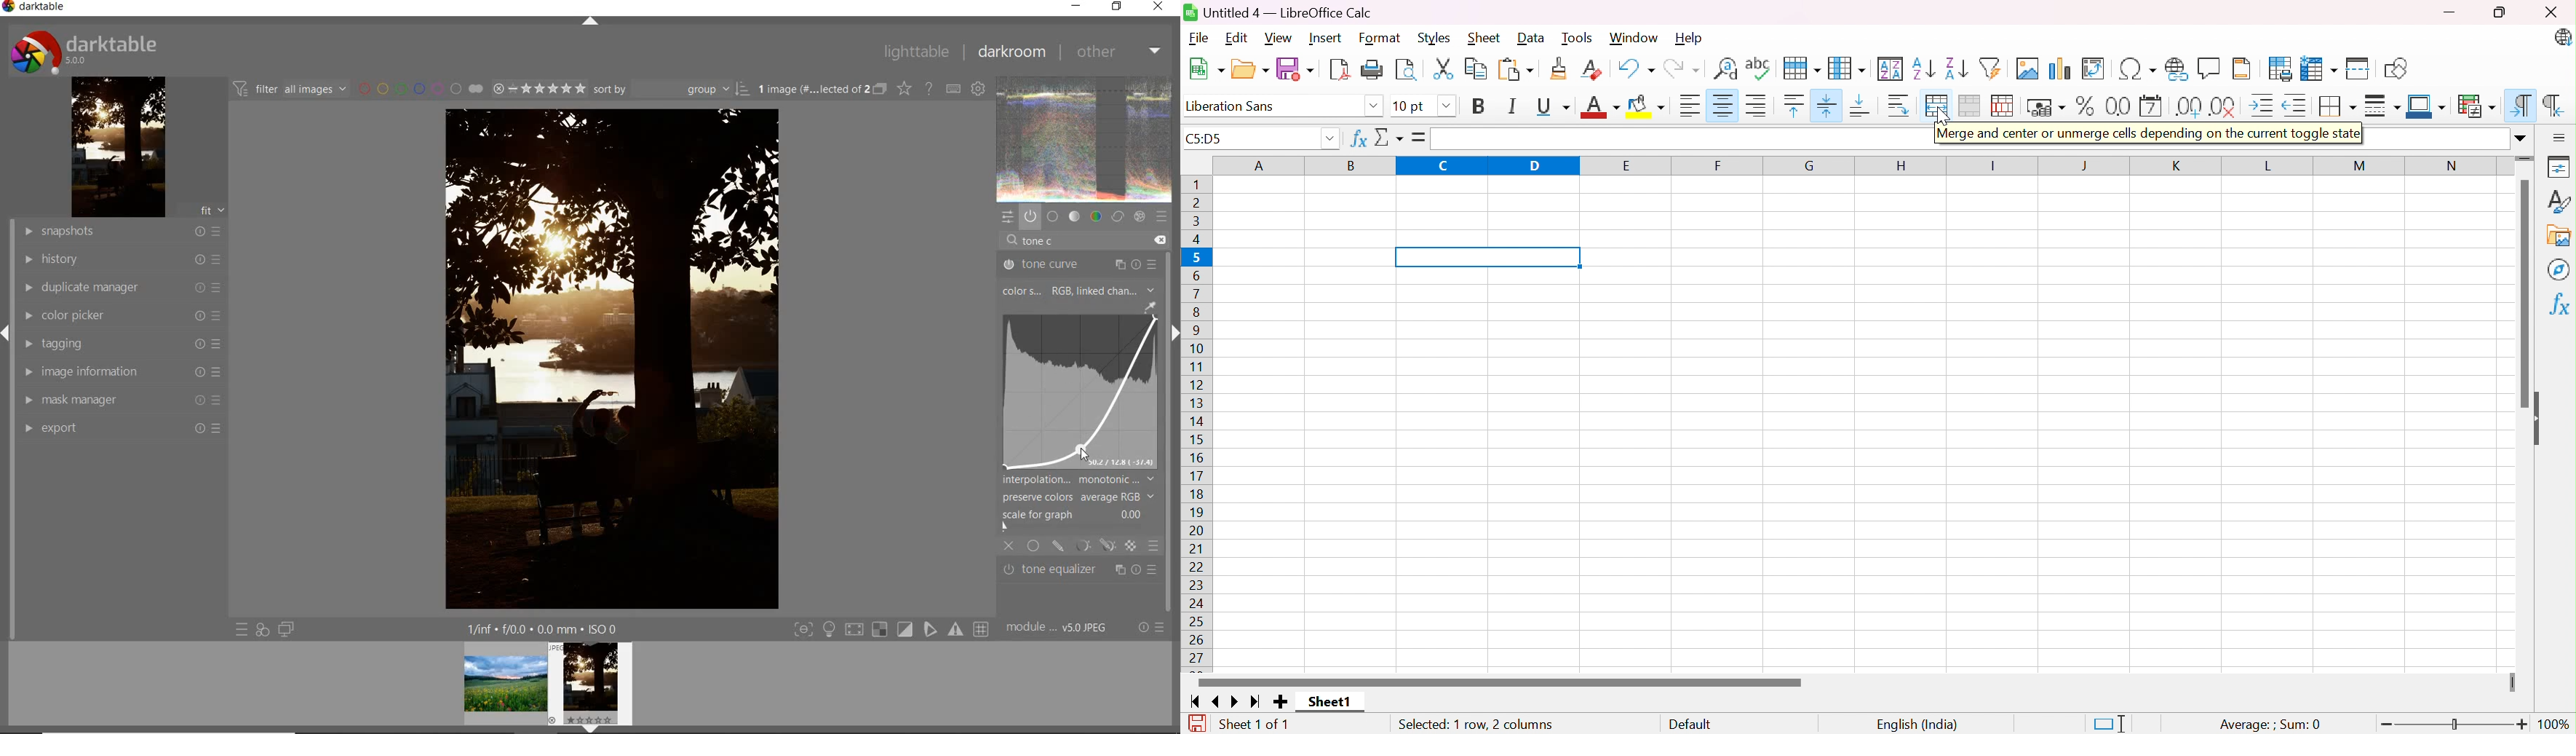 Image resolution: width=2576 pixels, height=756 pixels. What do you see at coordinates (121, 402) in the screenshot?
I see `mask manager` at bounding box center [121, 402].